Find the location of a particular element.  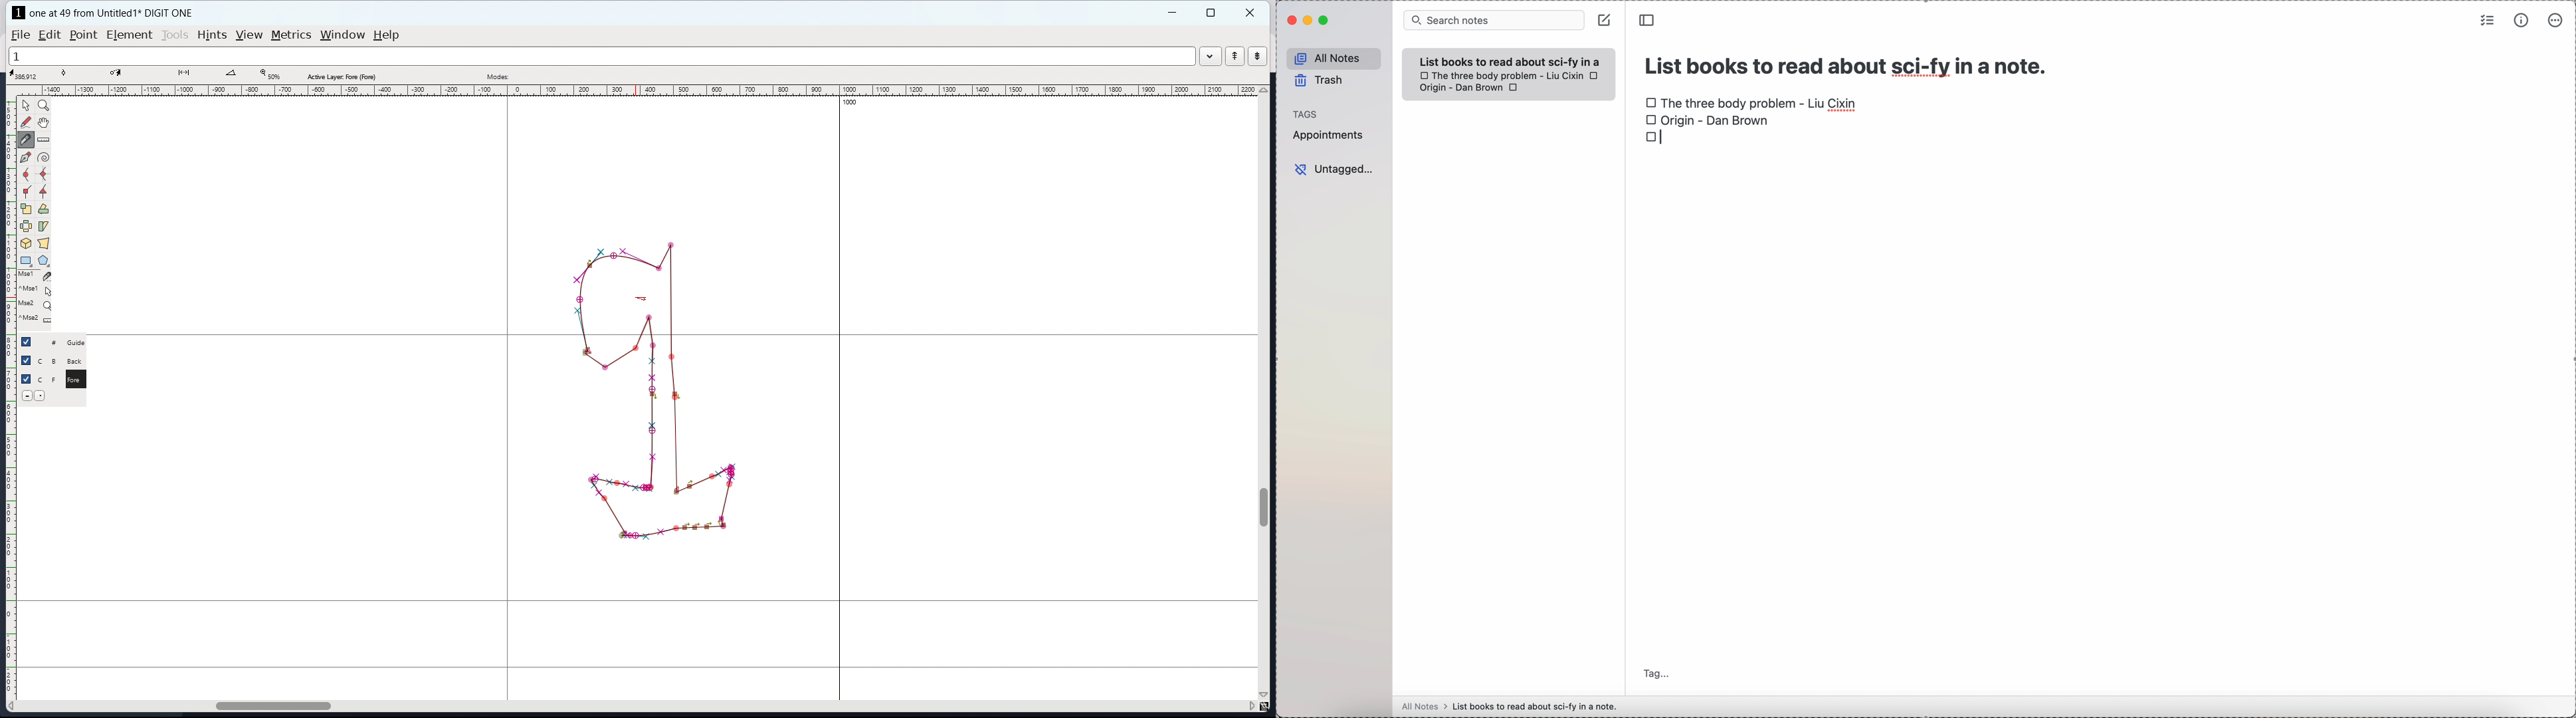

cut splines in two is located at coordinates (28, 141).